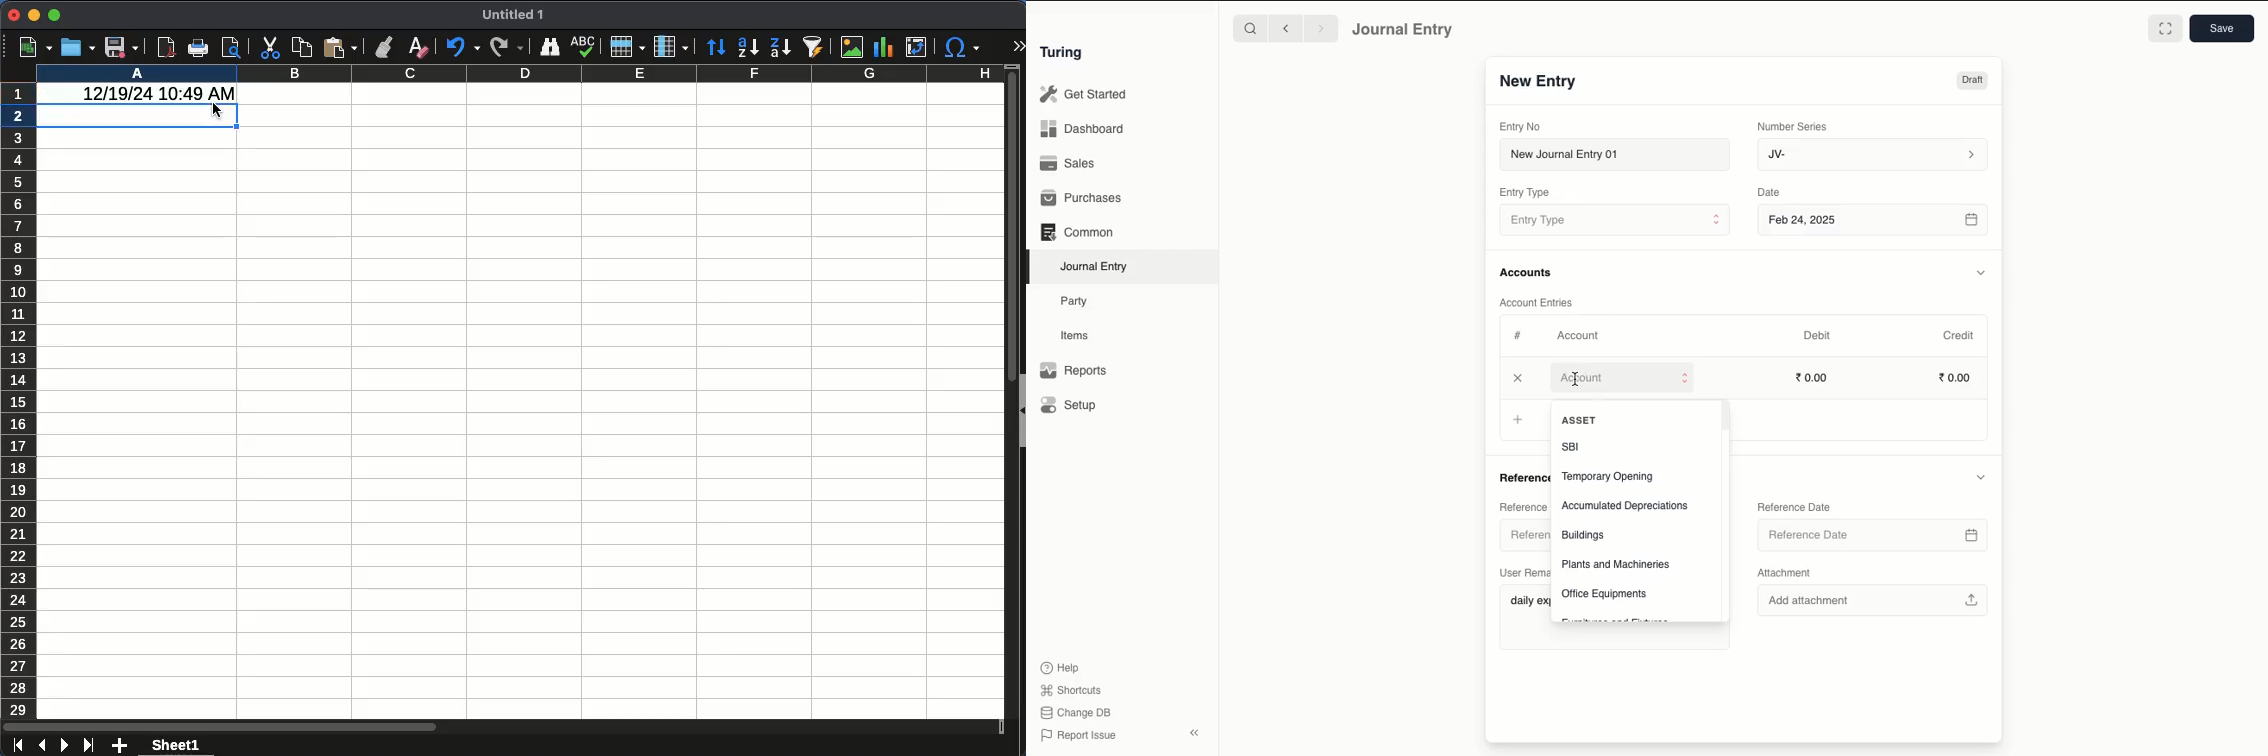 This screenshot has height=756, width=2268. I want to click on last sheet, so click(90, 744).